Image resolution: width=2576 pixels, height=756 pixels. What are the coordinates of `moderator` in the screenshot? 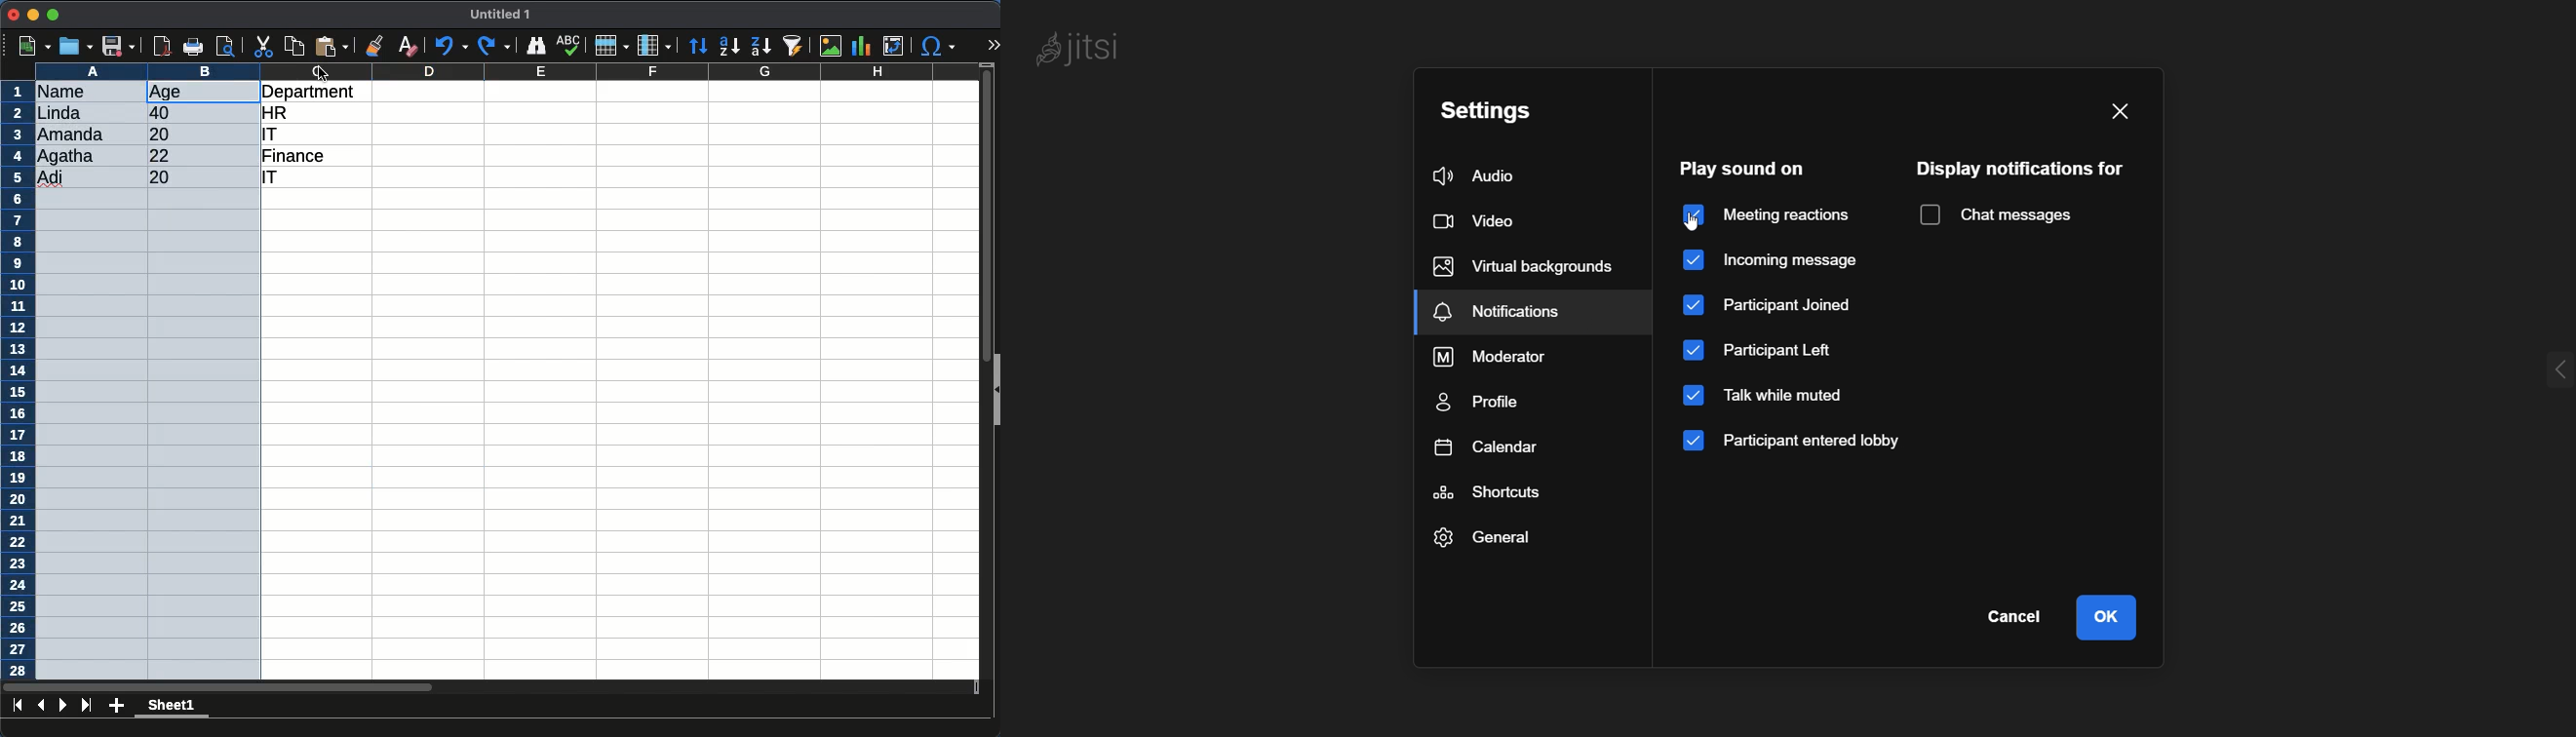 It's located at (1491, 357).